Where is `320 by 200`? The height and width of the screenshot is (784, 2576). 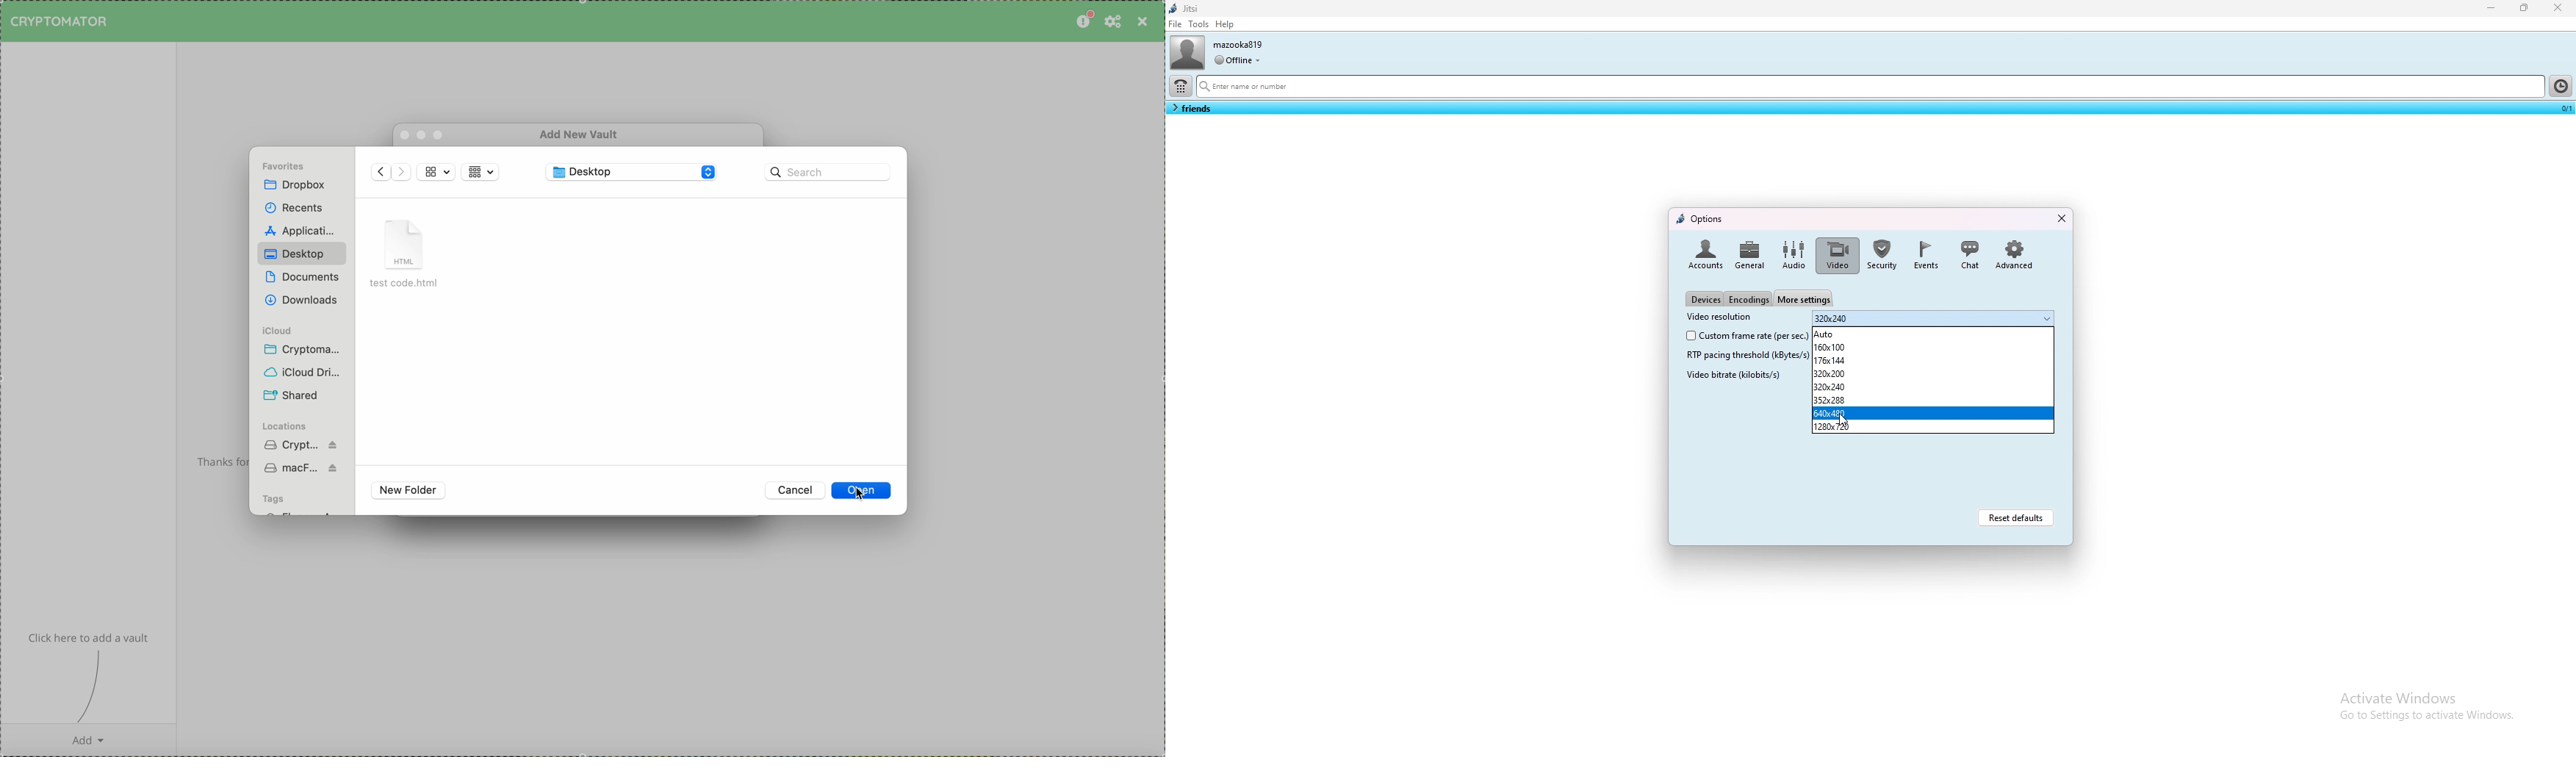
320 by 200 is located at coordinates (1930, 374).